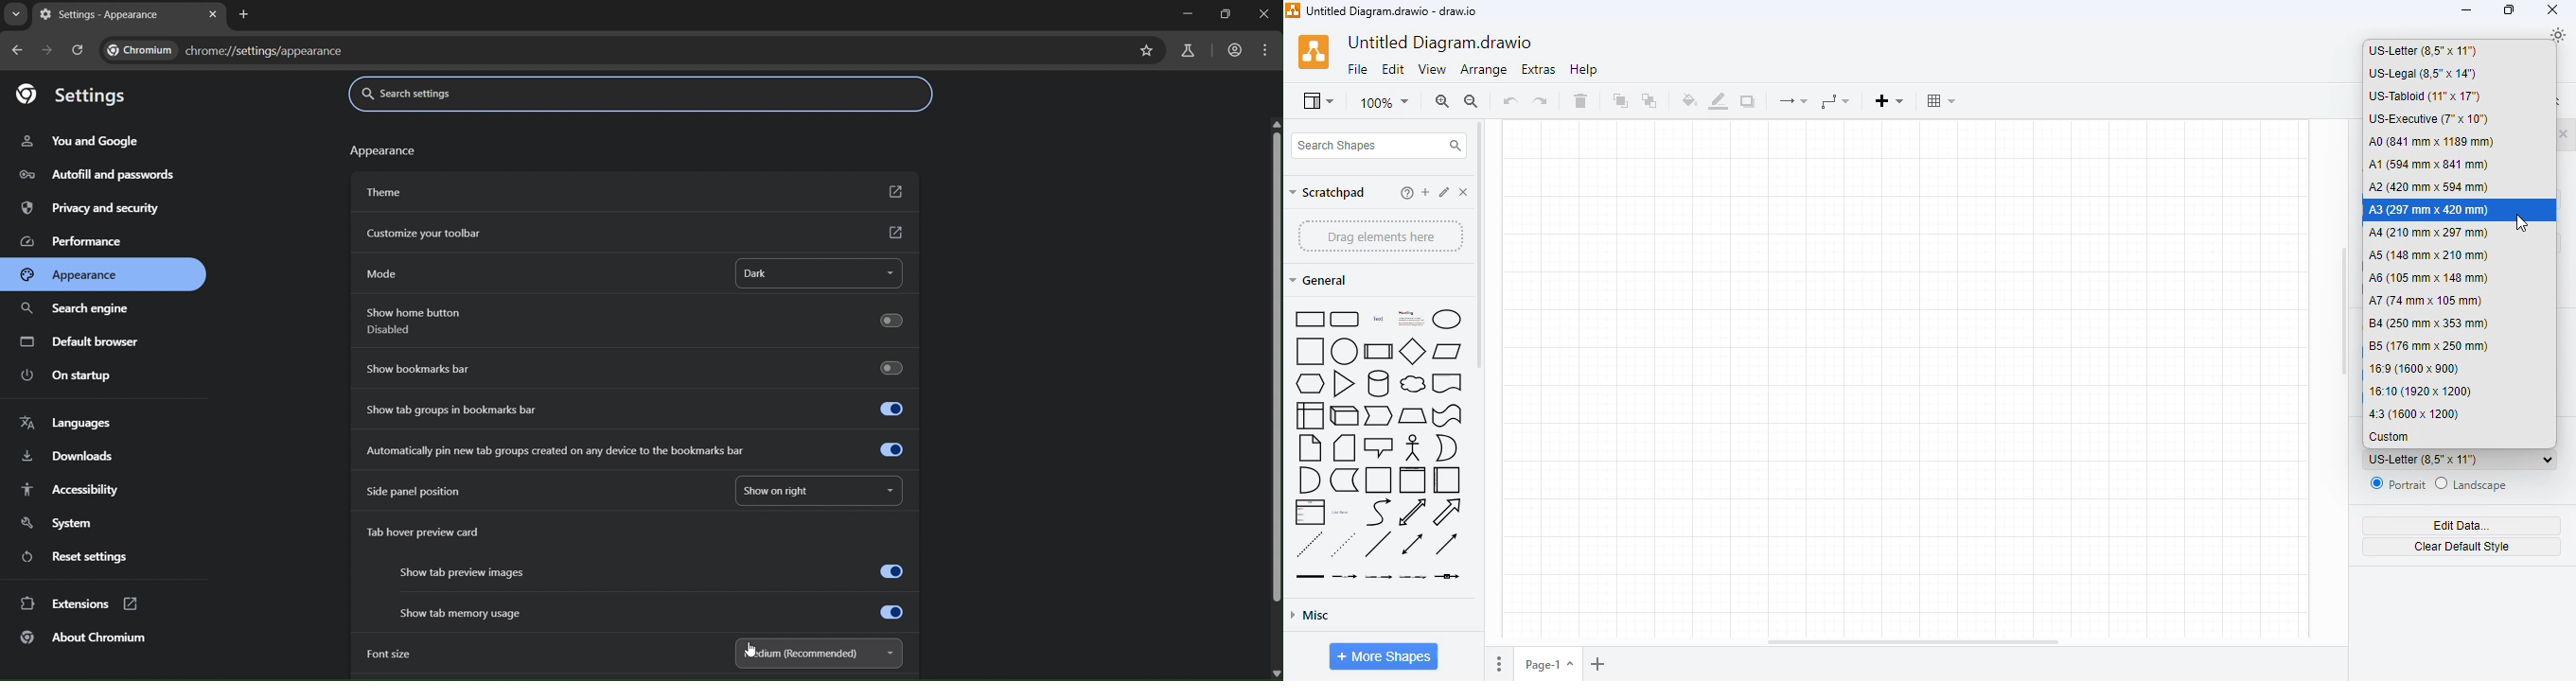 This screenshot has width=2576, height=700. What do you see at coordinates (1317, 102) in the screenshot?
I see `view` at bounding box center [1317, 102].